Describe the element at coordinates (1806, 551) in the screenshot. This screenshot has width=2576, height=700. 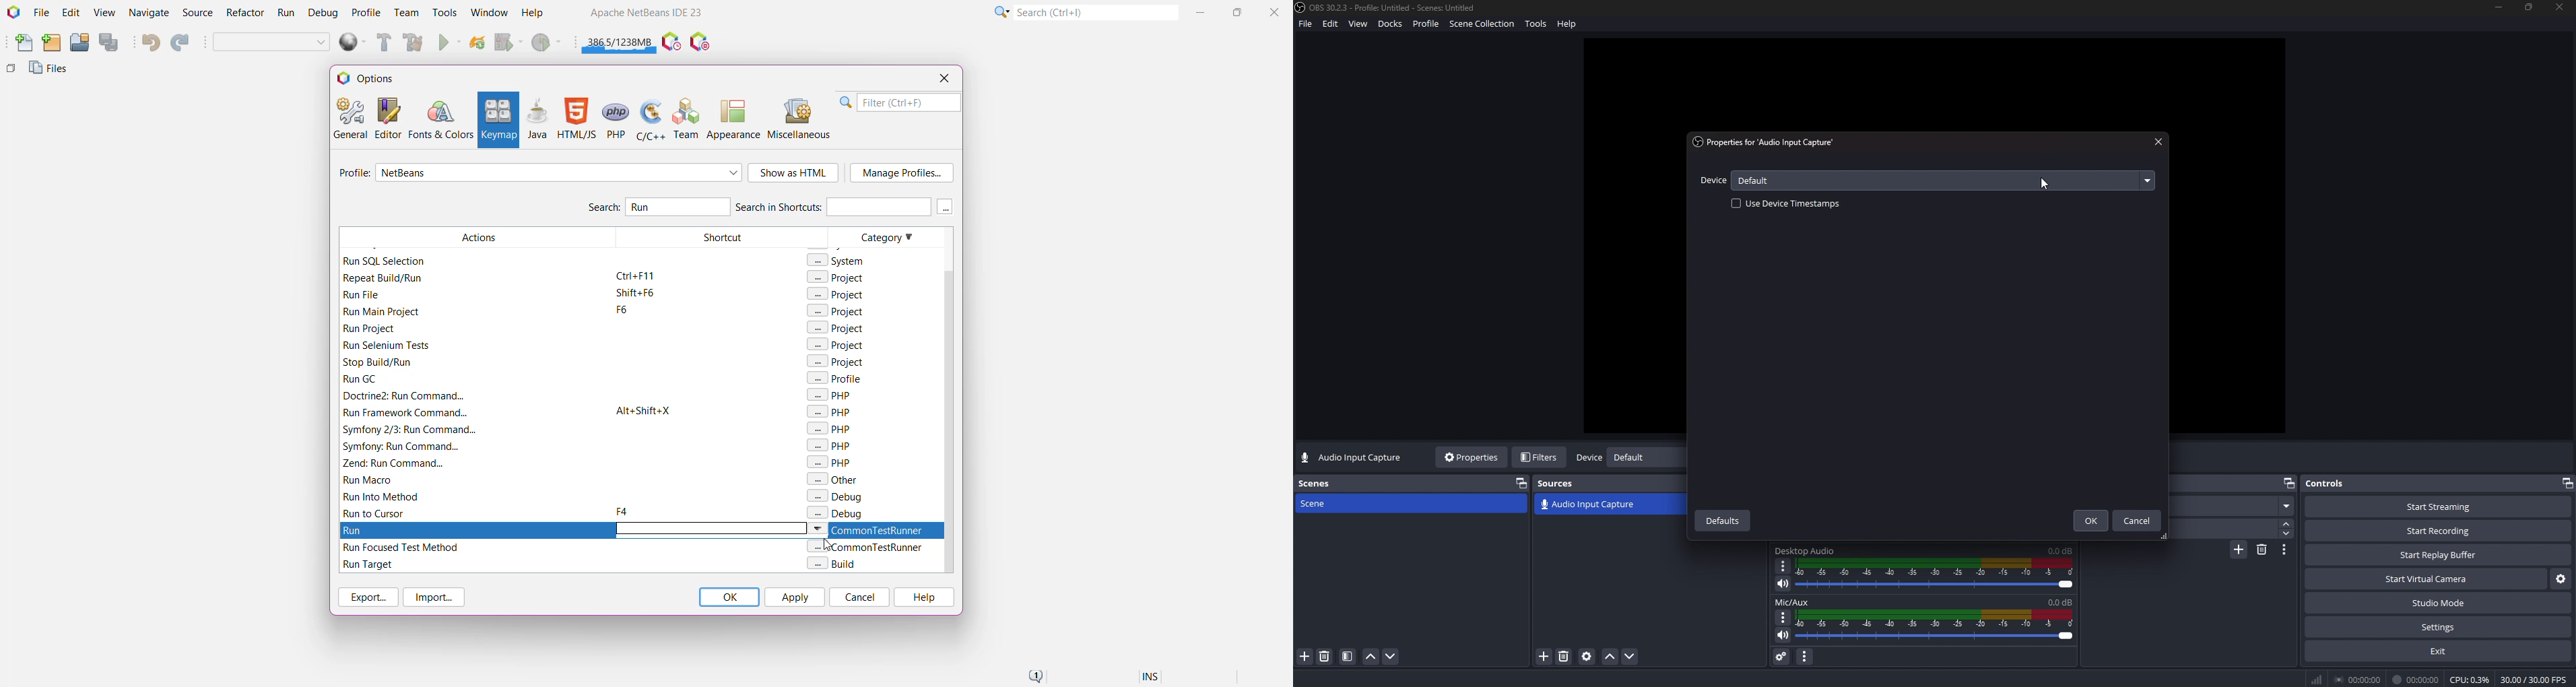
I see `mic/aux` at that location.